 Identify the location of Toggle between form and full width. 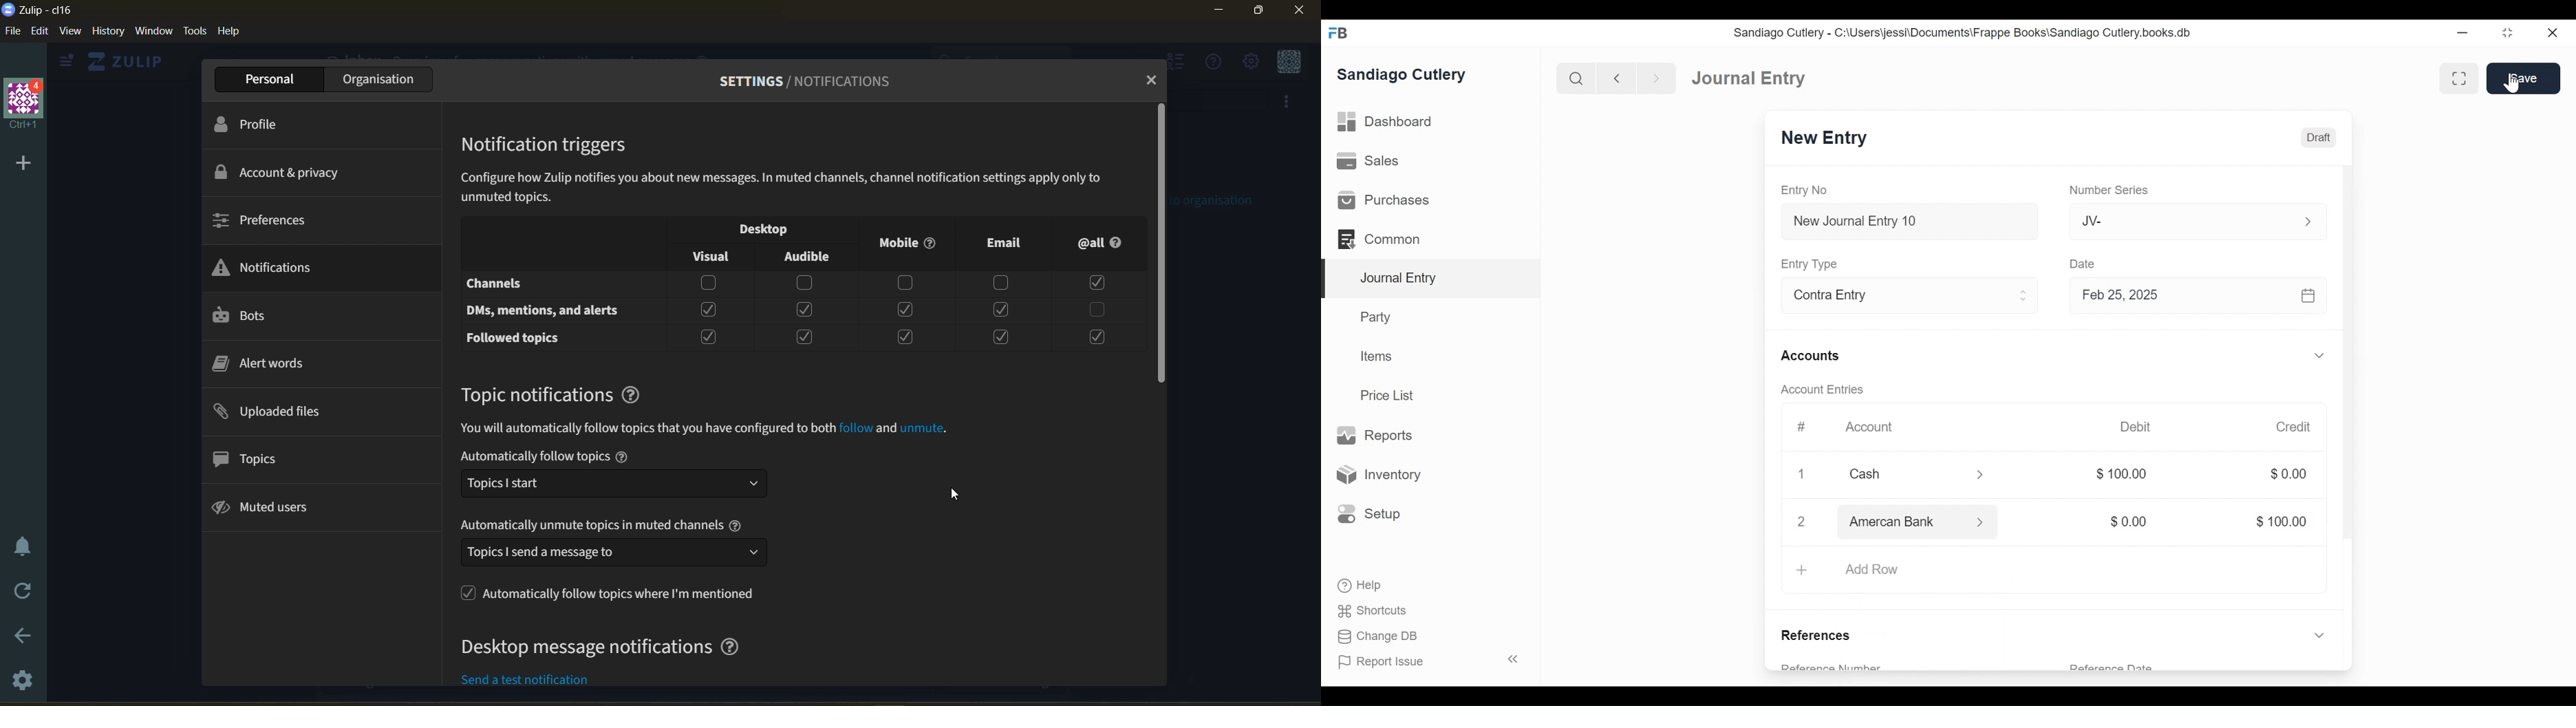
(2457, 77).